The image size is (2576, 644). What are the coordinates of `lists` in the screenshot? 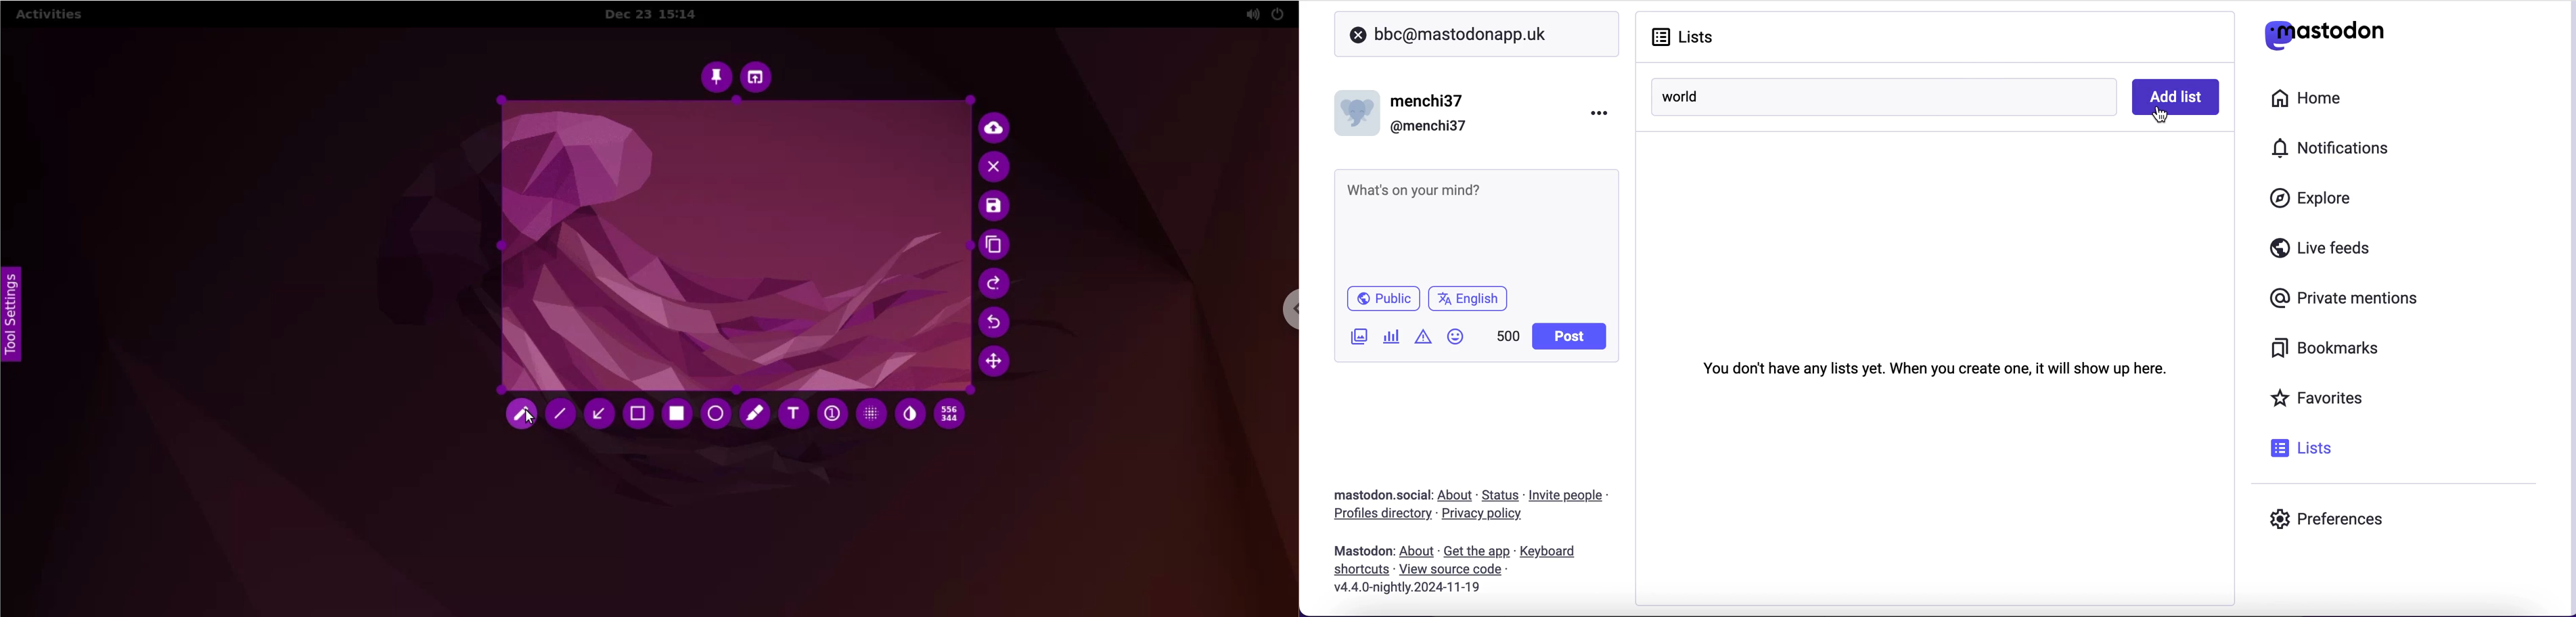 It's located at (1684, 36).